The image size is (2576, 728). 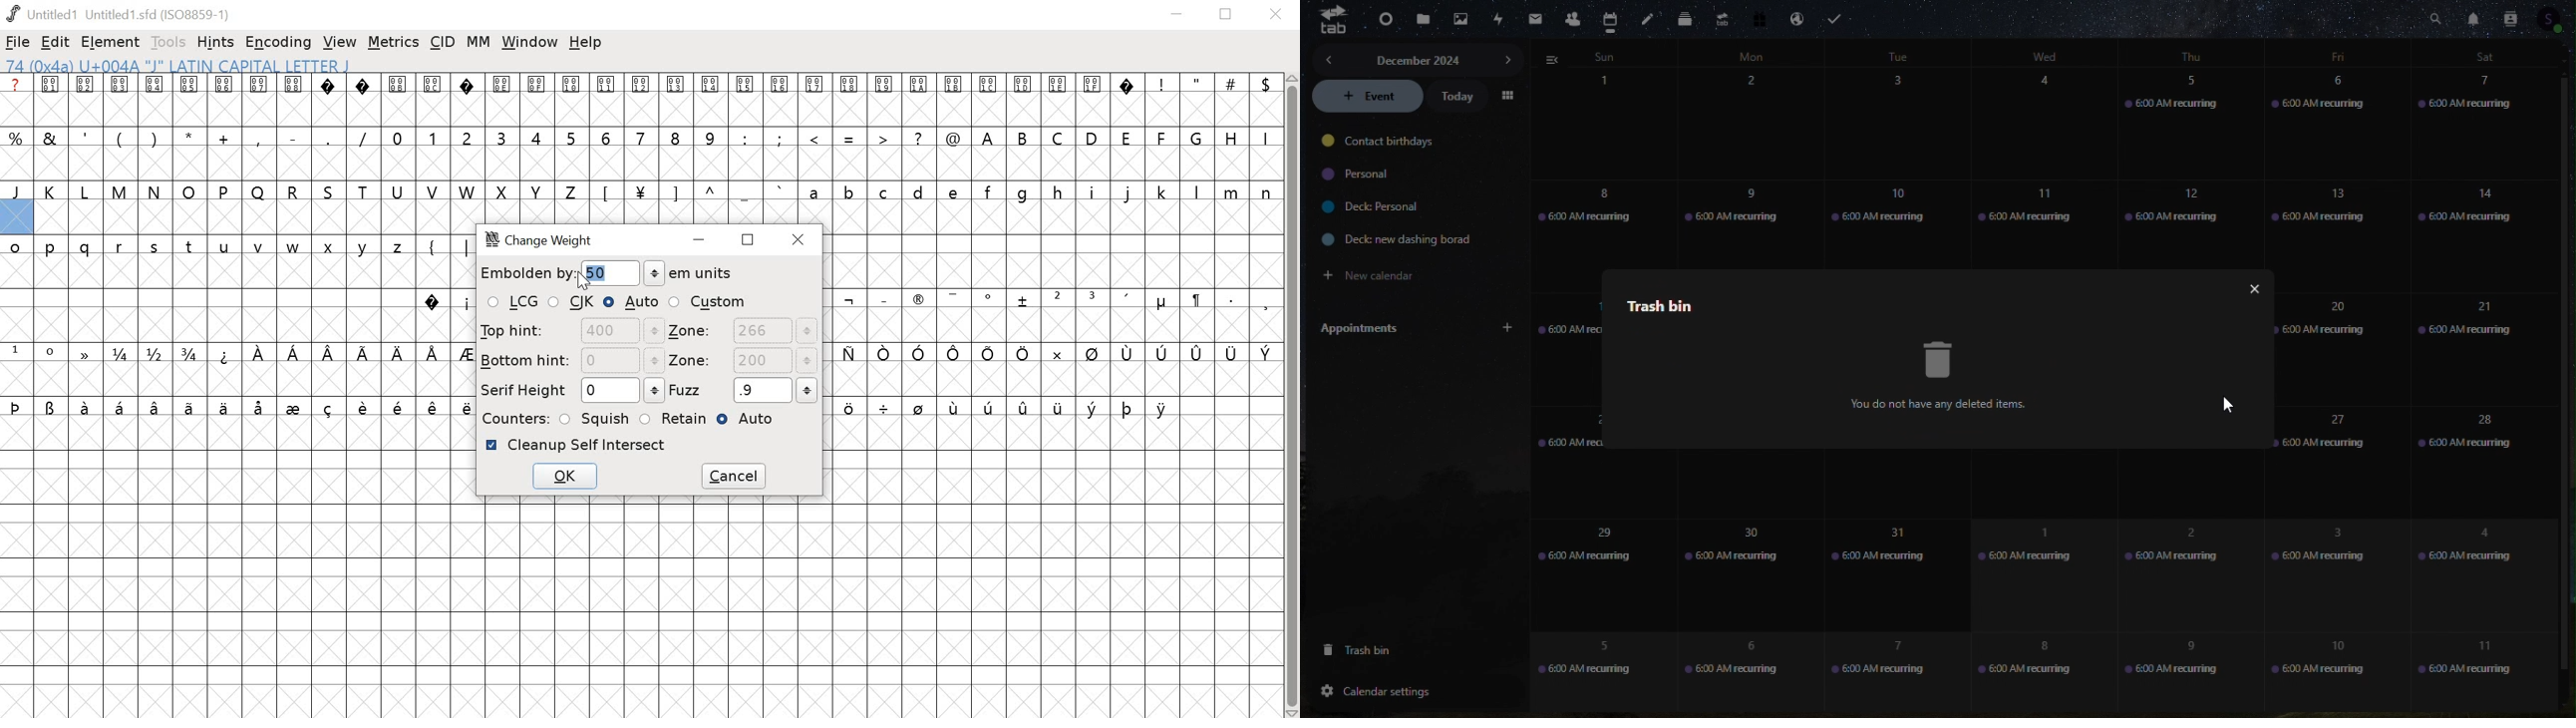 What do you see at coordinates (2474, 563) in the screenshot?
I see `4` at bounding box center [2474, 563].